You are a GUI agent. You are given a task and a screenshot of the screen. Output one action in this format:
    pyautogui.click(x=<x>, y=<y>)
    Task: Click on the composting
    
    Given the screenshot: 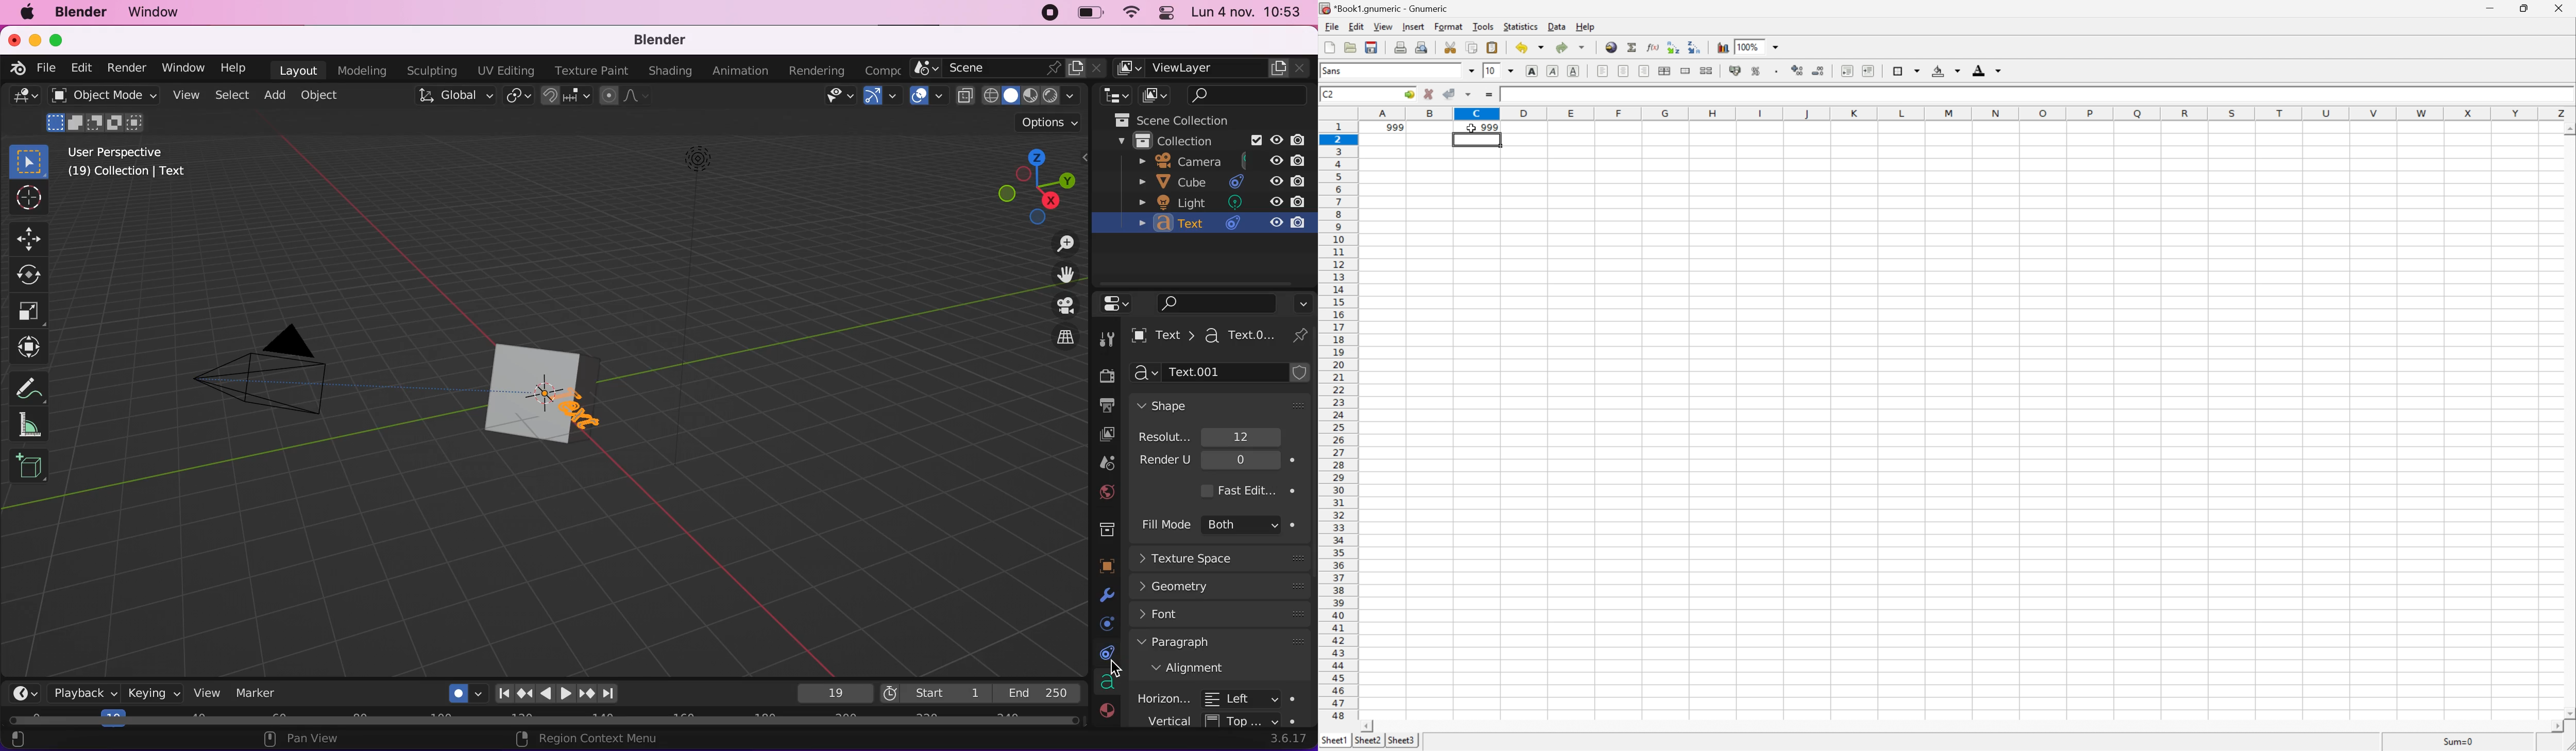 What is the action you would take?
    pyautogui.click(x=879, y=69)
    